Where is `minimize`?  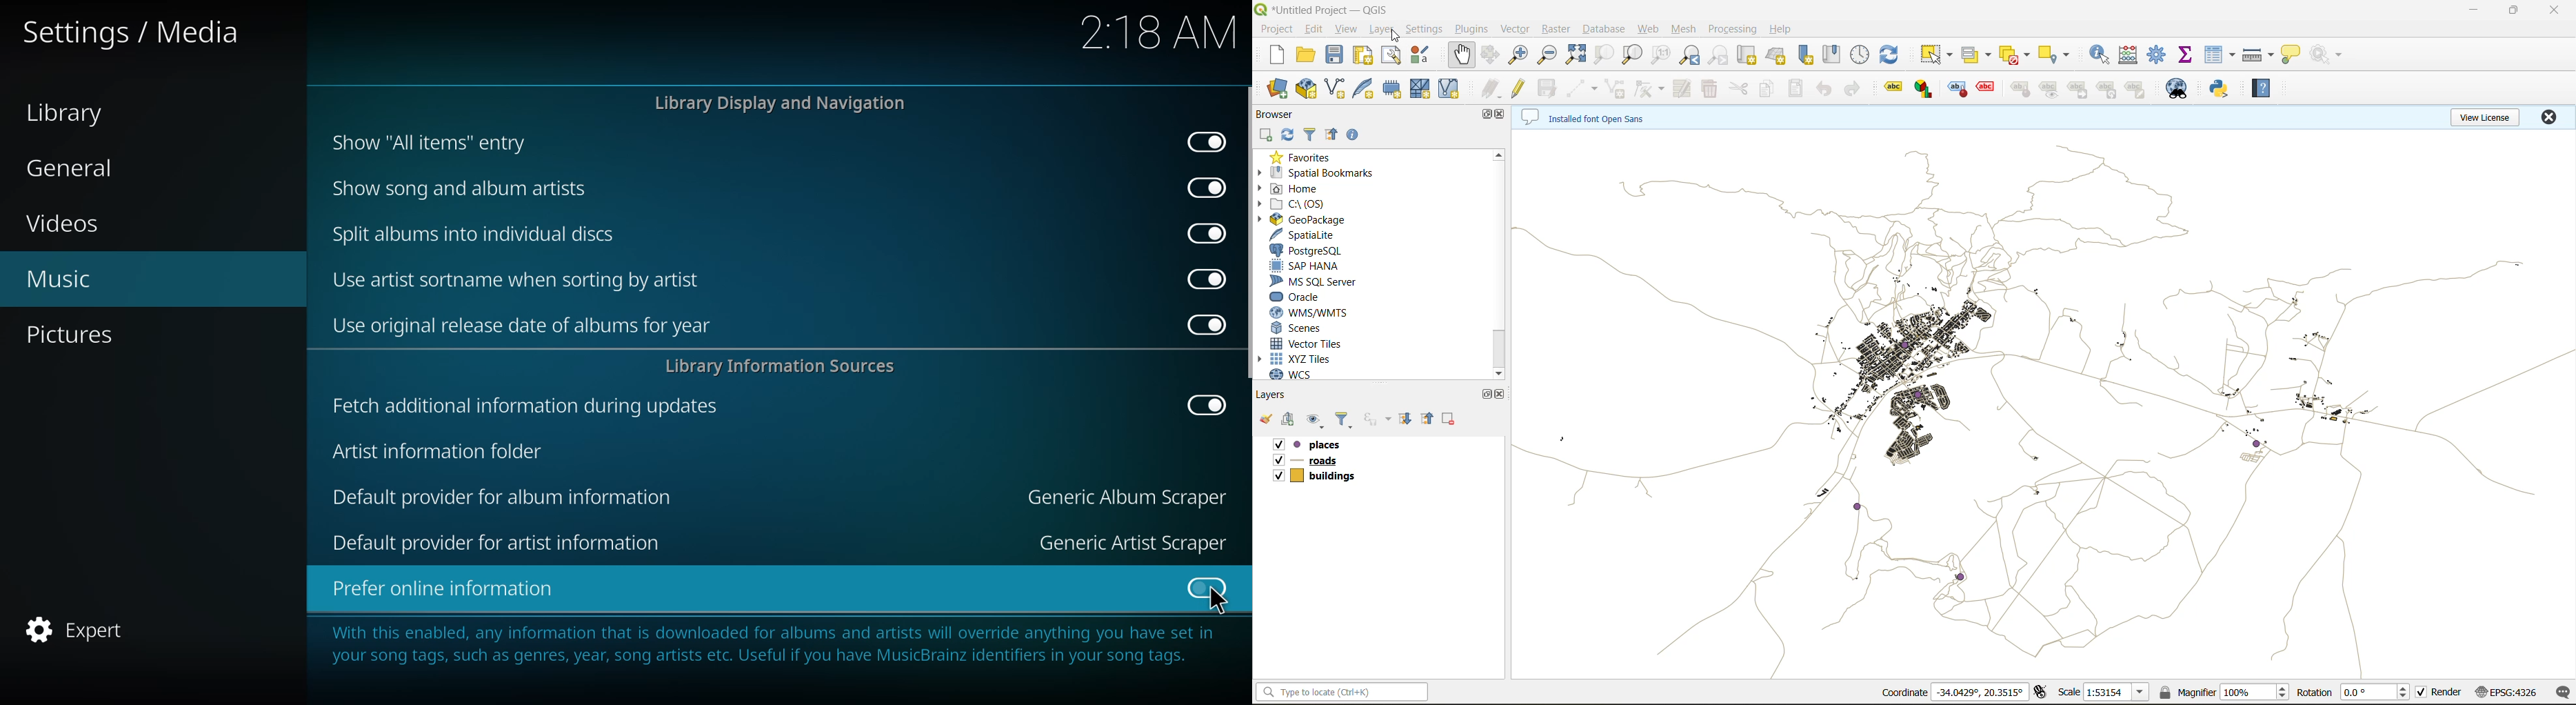 minimize is located at coordinates (2468, 11).